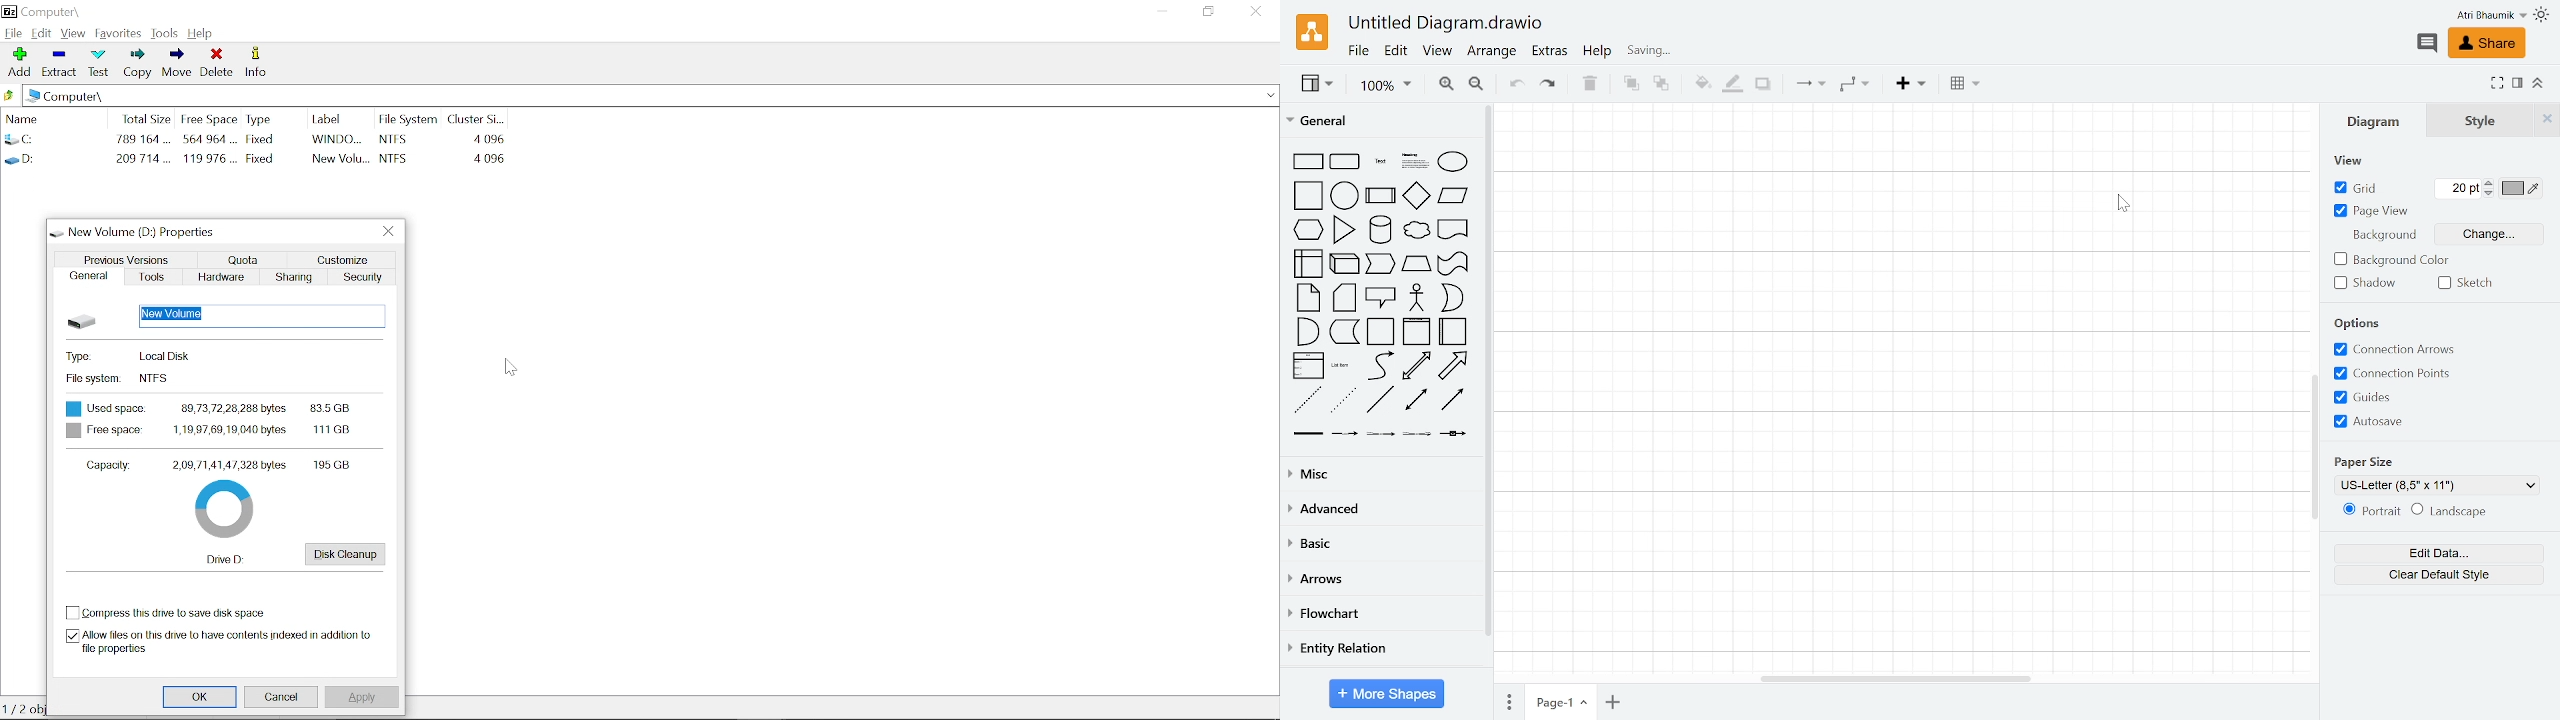 The image size is (2576, 728). Describe the element at coordinates (2433, 485) in the screenshot. I see `Current Paper size` at that location.